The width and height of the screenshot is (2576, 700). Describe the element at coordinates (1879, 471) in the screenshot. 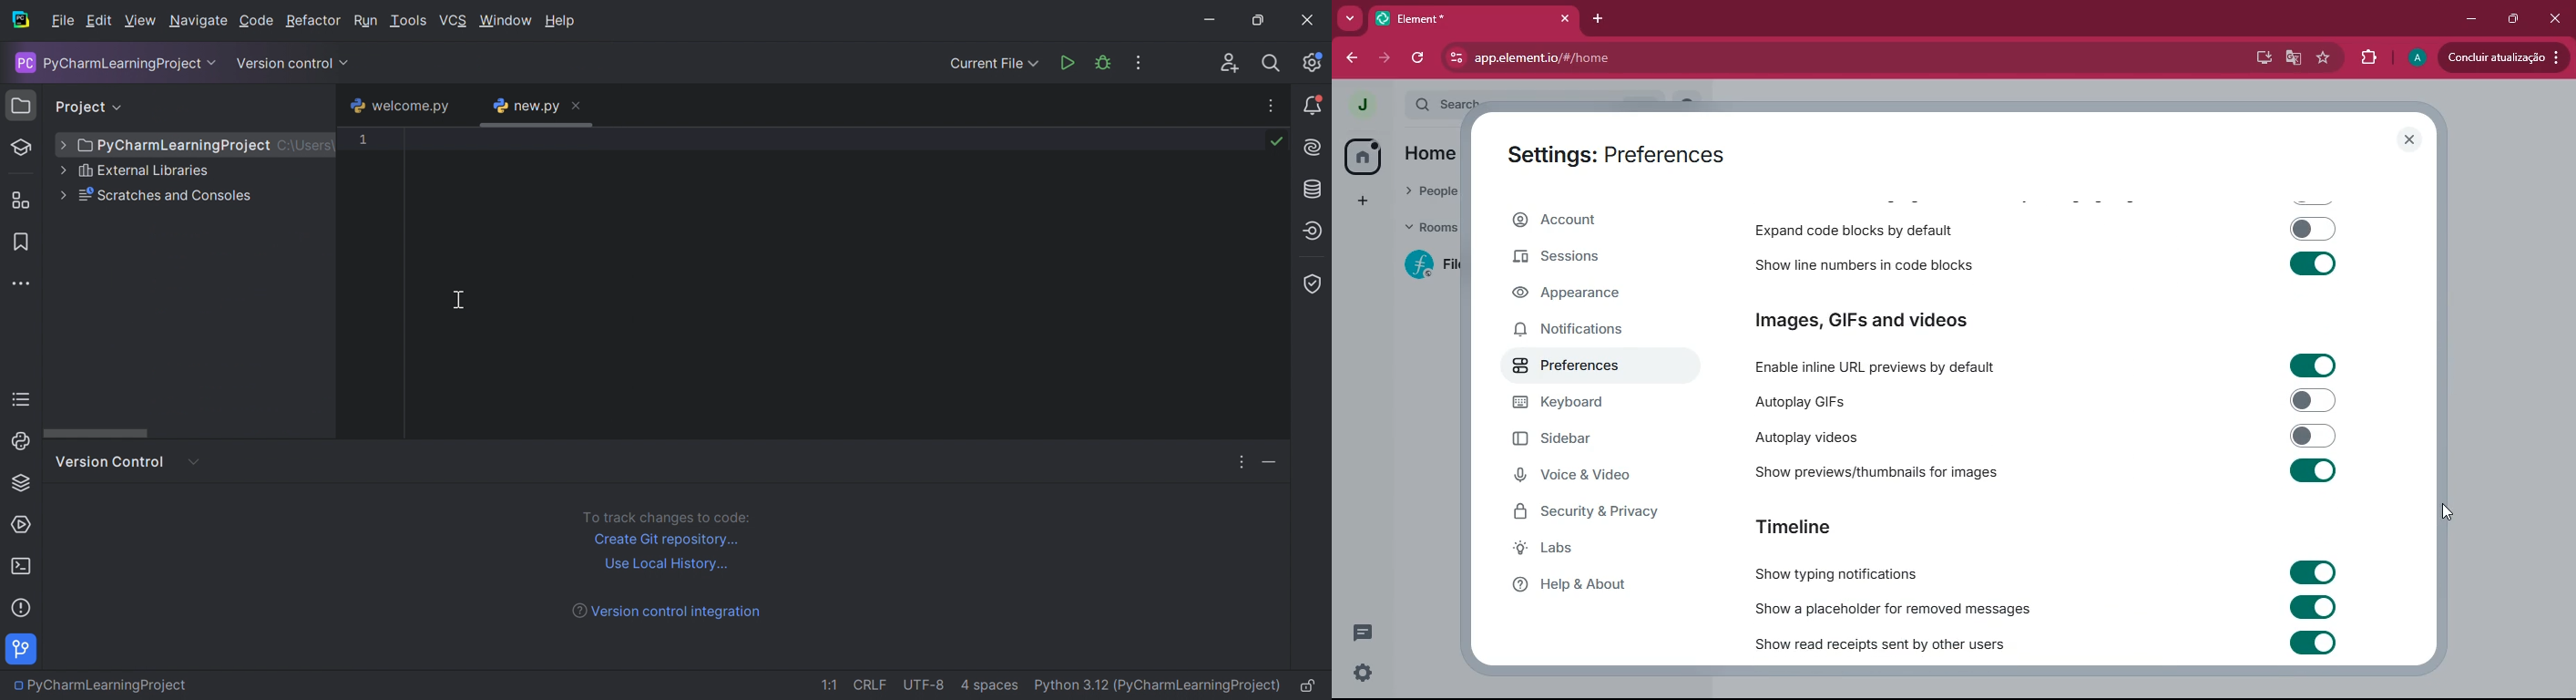

I see `show previews/thumbnails for images` at that location.